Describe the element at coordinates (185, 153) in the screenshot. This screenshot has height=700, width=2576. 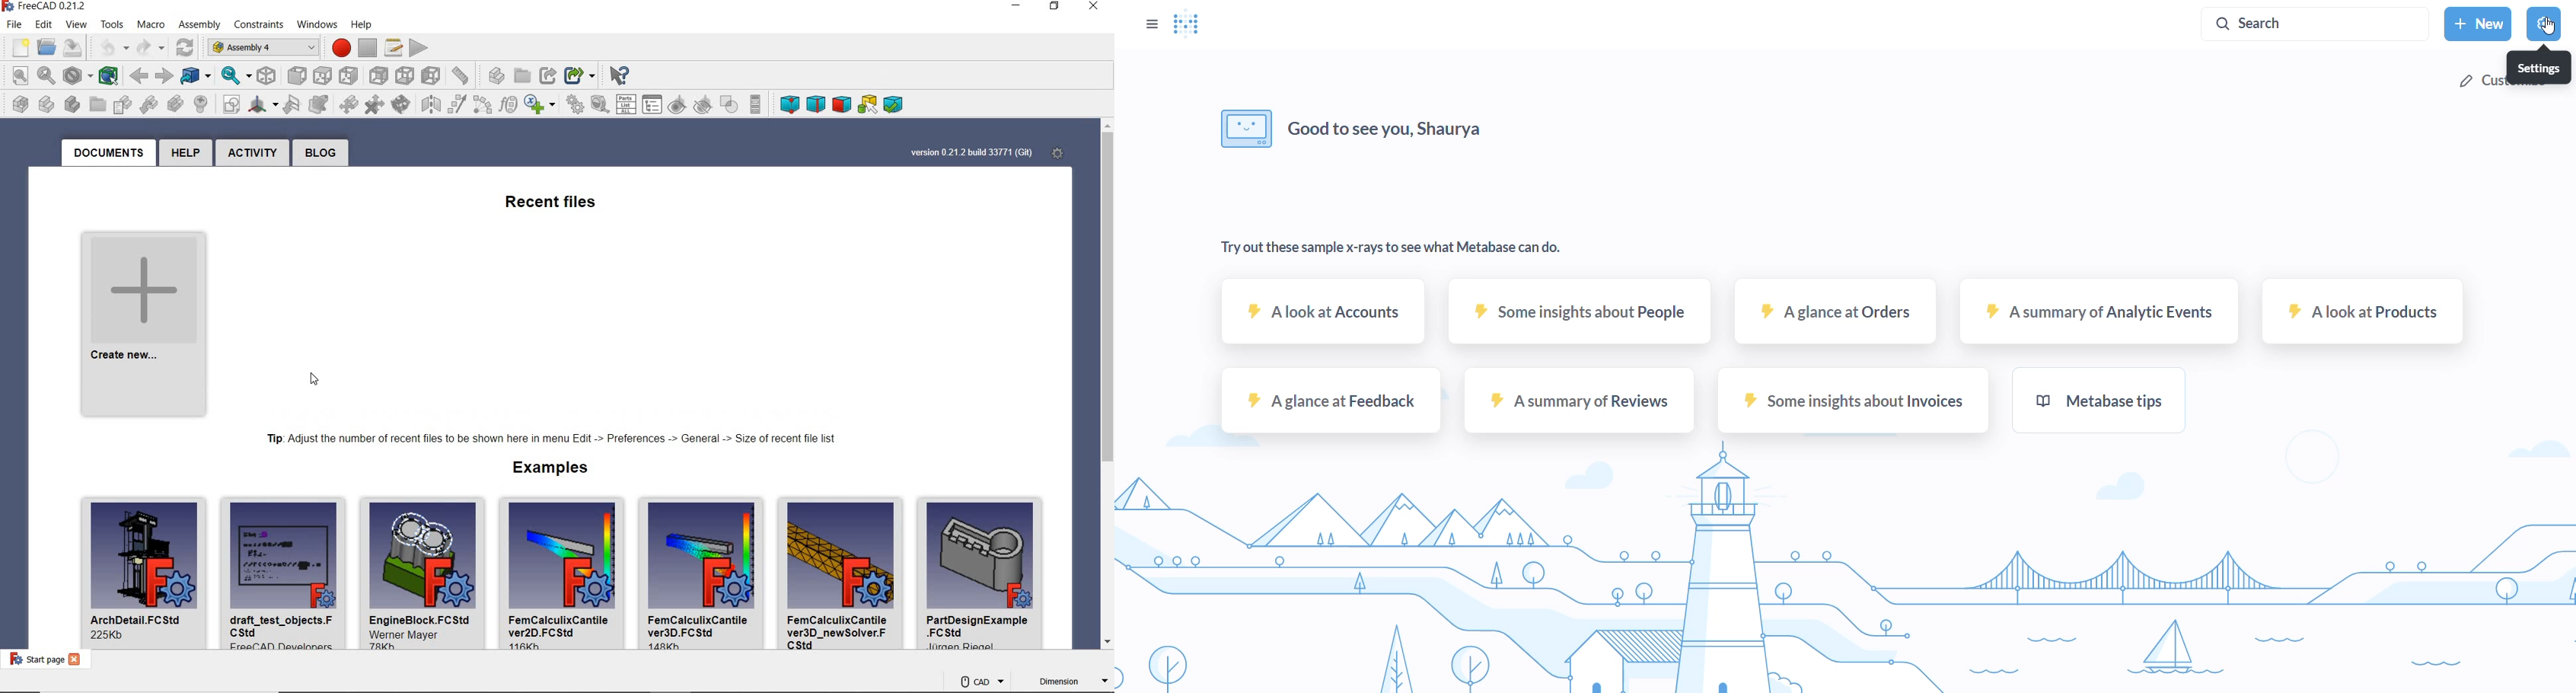
I see `help` at that location.